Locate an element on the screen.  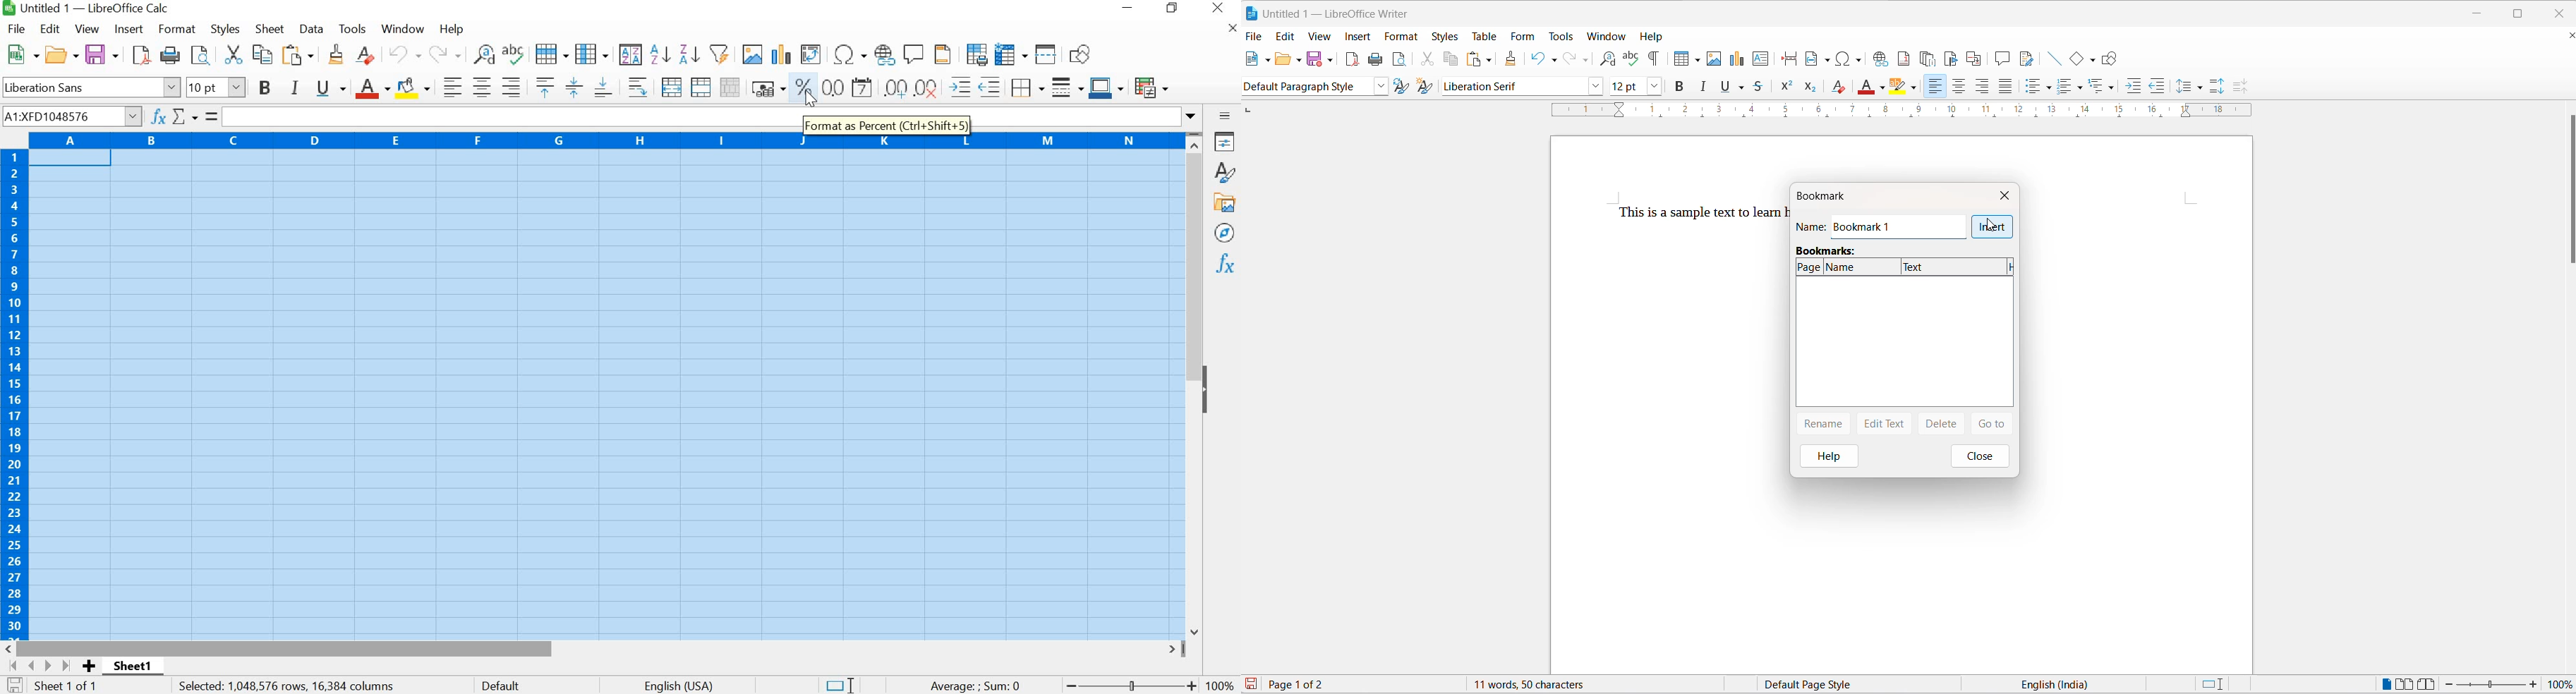
Merge and Center is located at coordinates (672, 87).